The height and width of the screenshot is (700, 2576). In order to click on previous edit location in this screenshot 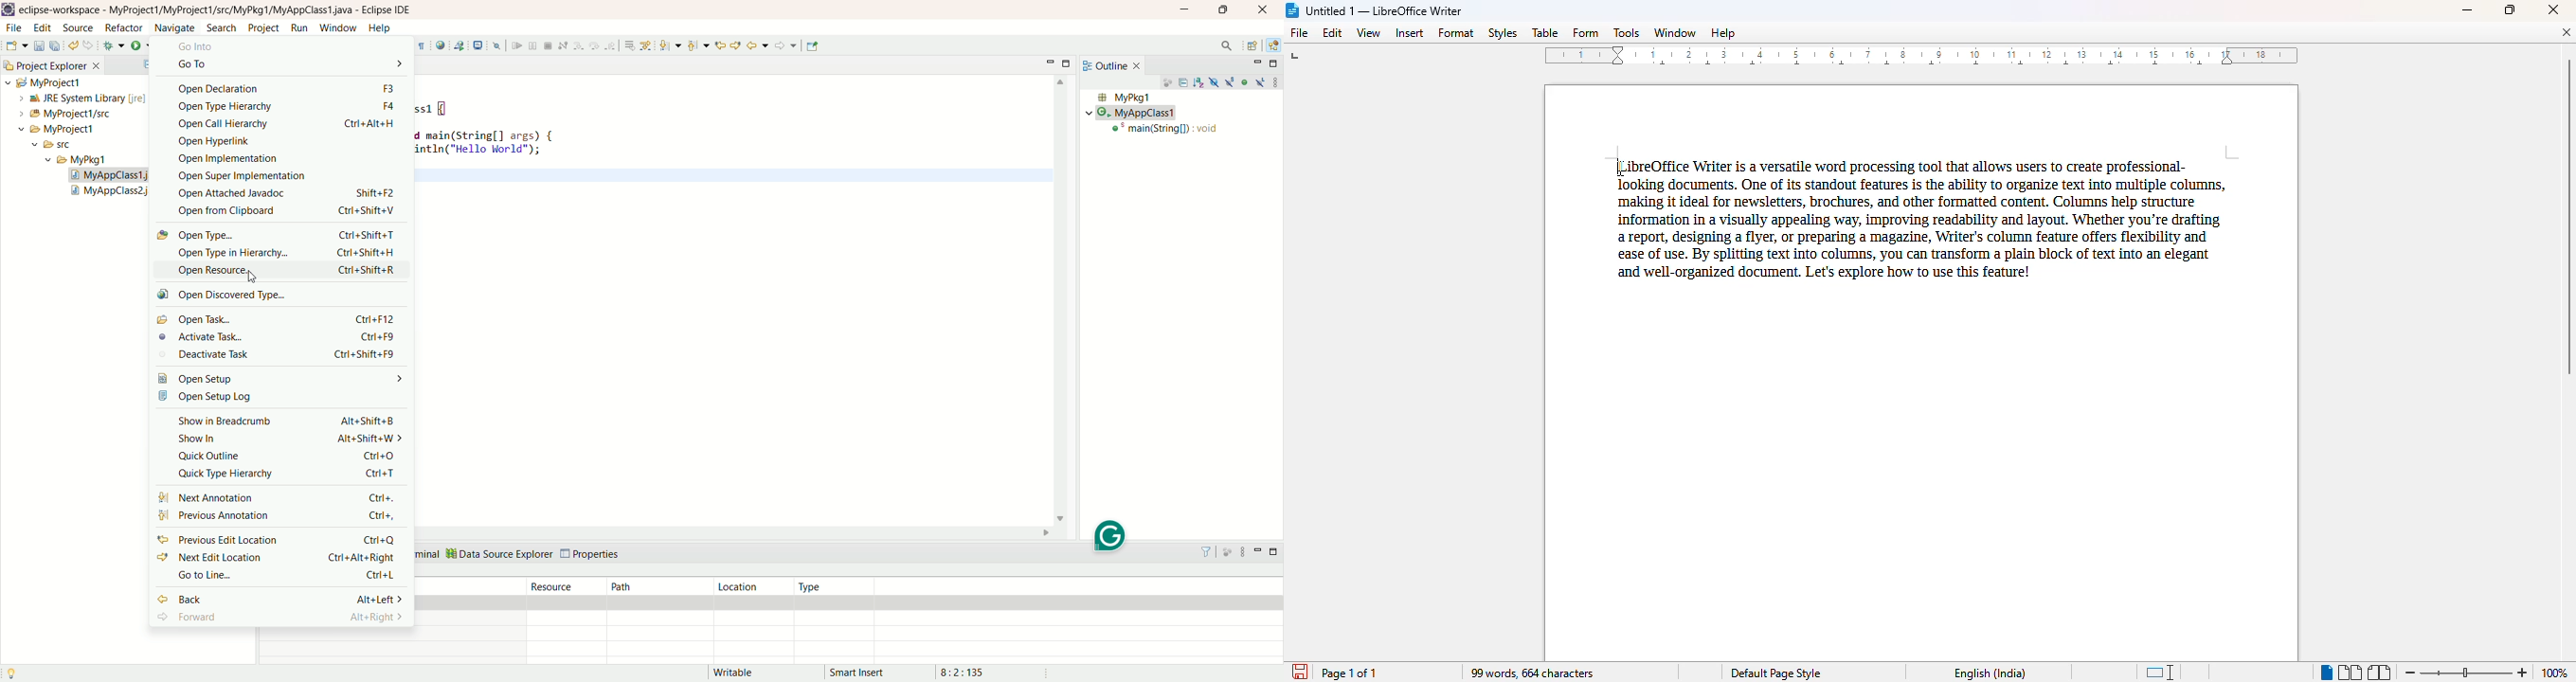, I will do `click(719, 45)`.